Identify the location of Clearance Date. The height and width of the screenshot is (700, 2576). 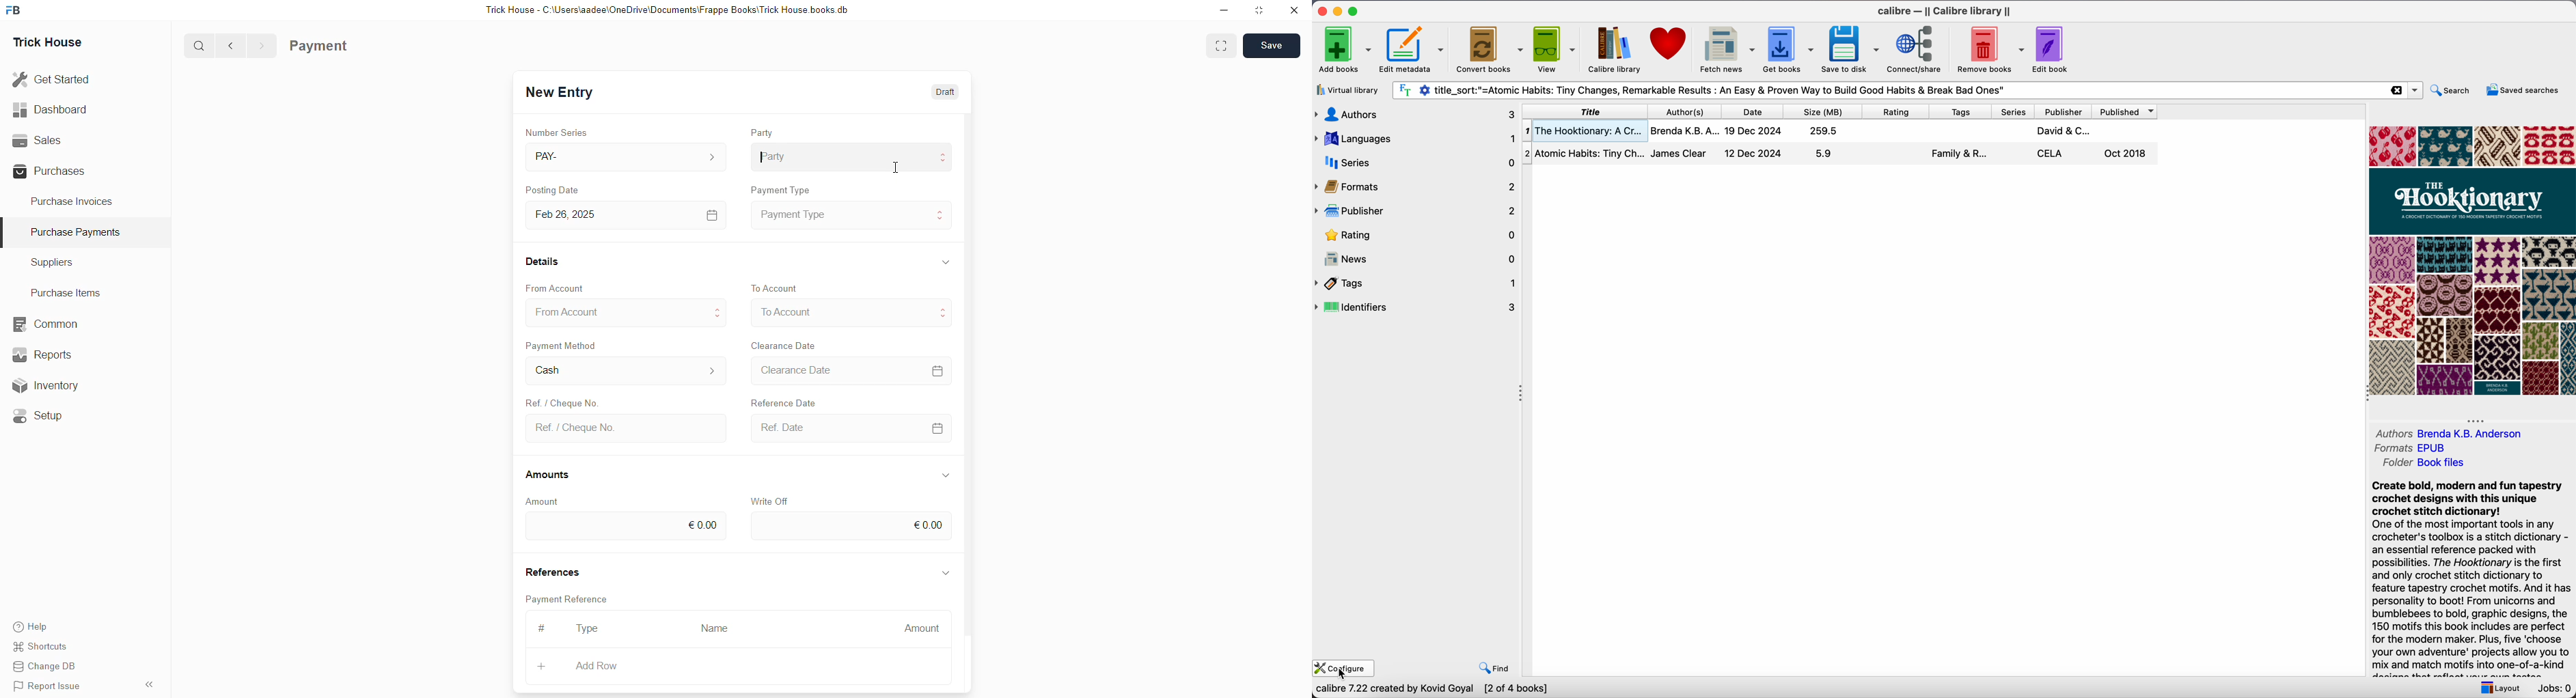
(785, 344).